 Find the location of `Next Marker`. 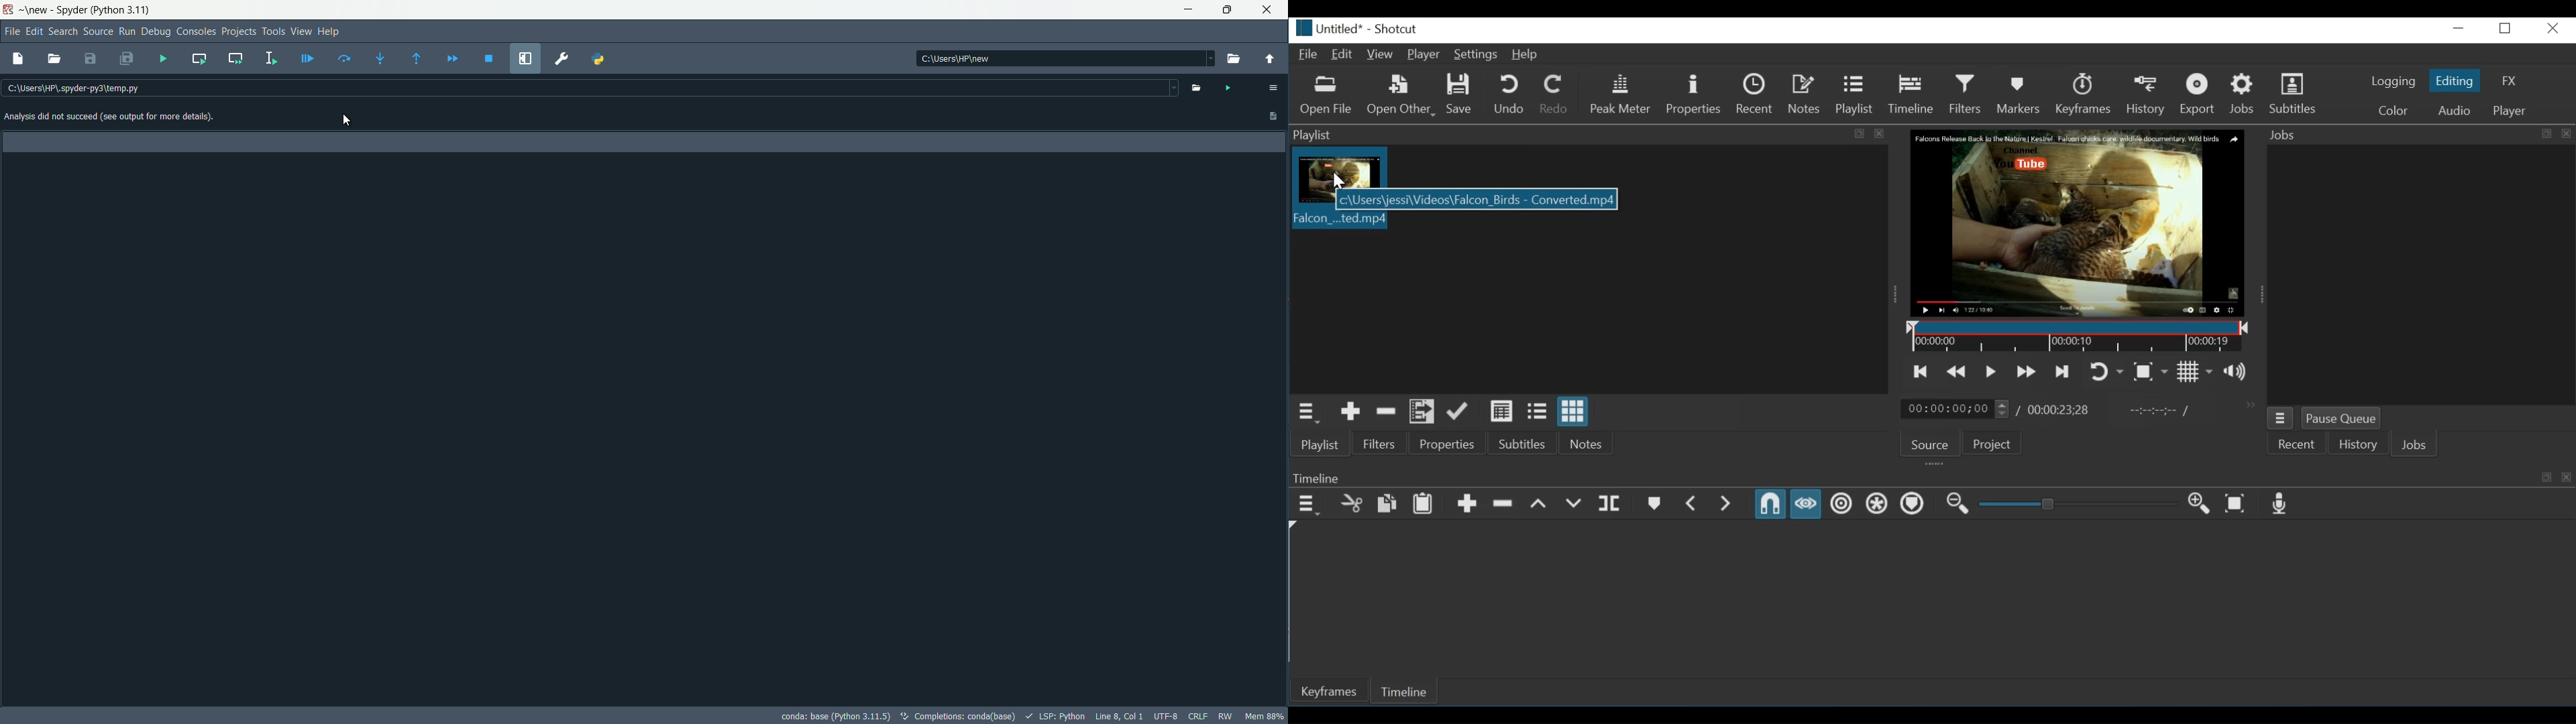

Next Marker is located at coordinates (1728, 504).